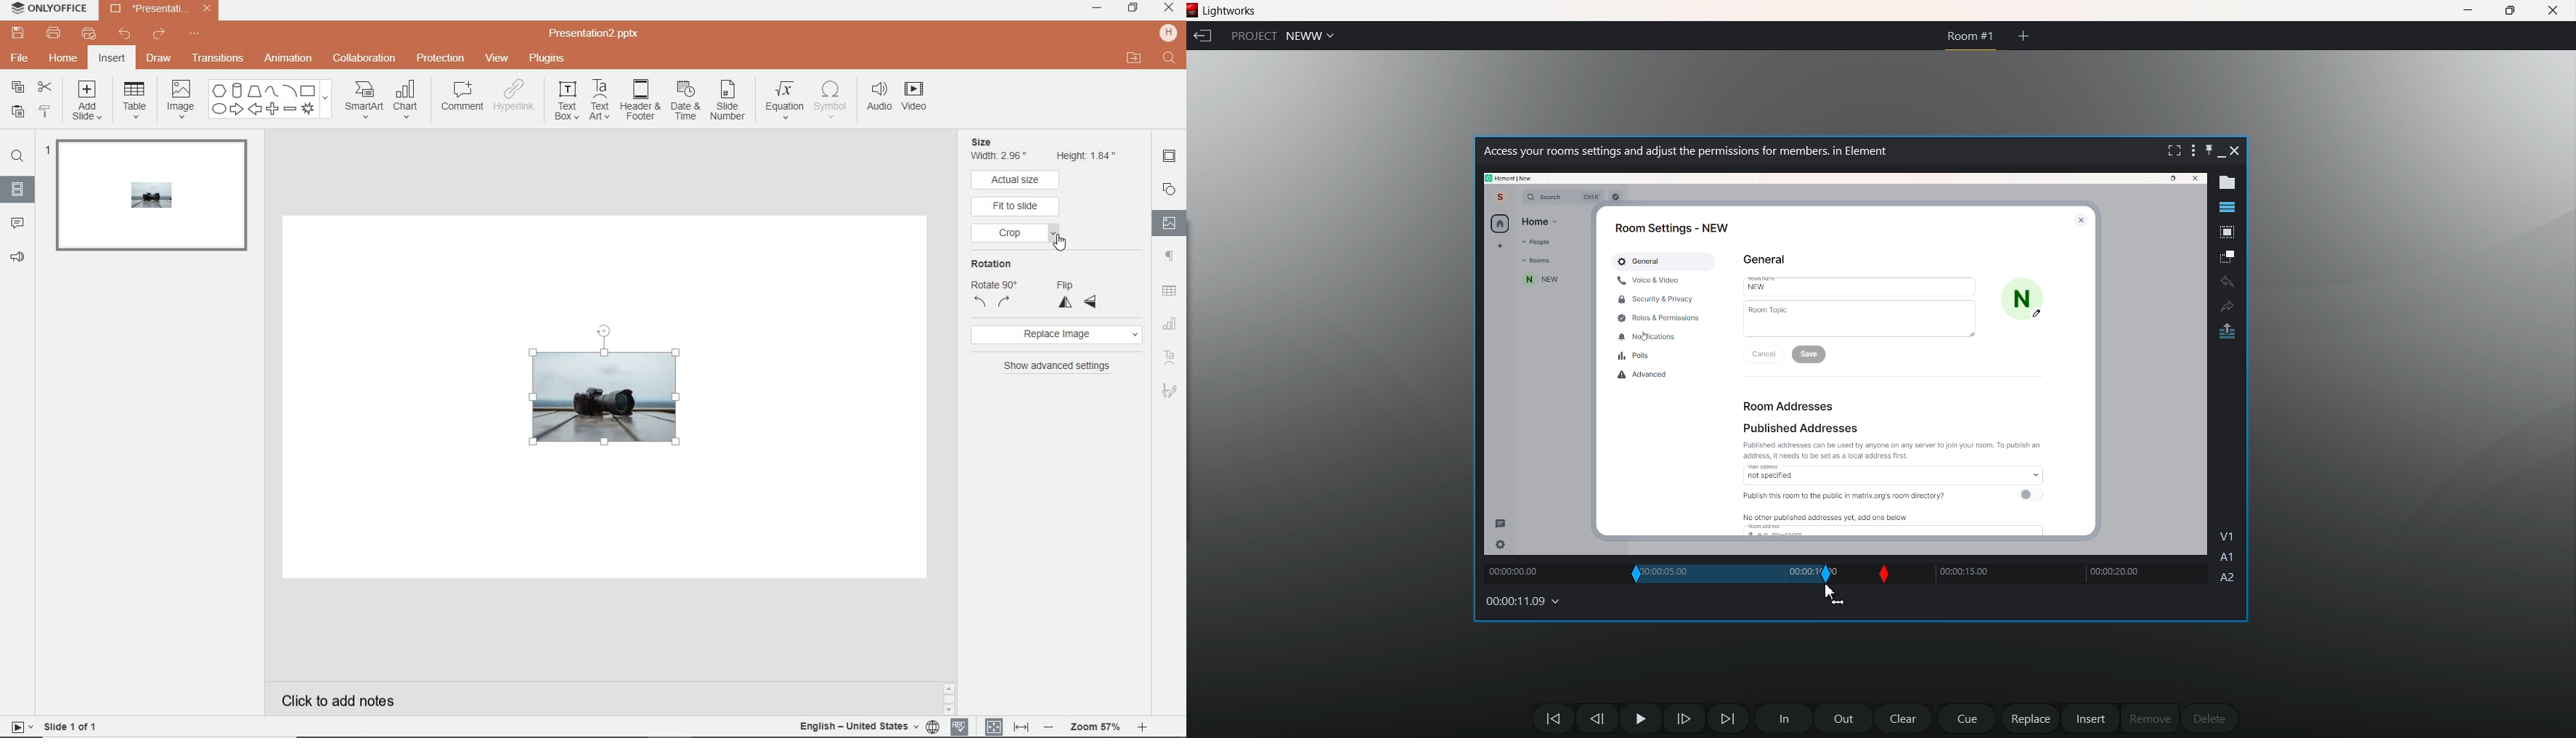 Image resolution: width=2576 pixels, height=756 pixels. I want to click on plugins, so click(547, 58).